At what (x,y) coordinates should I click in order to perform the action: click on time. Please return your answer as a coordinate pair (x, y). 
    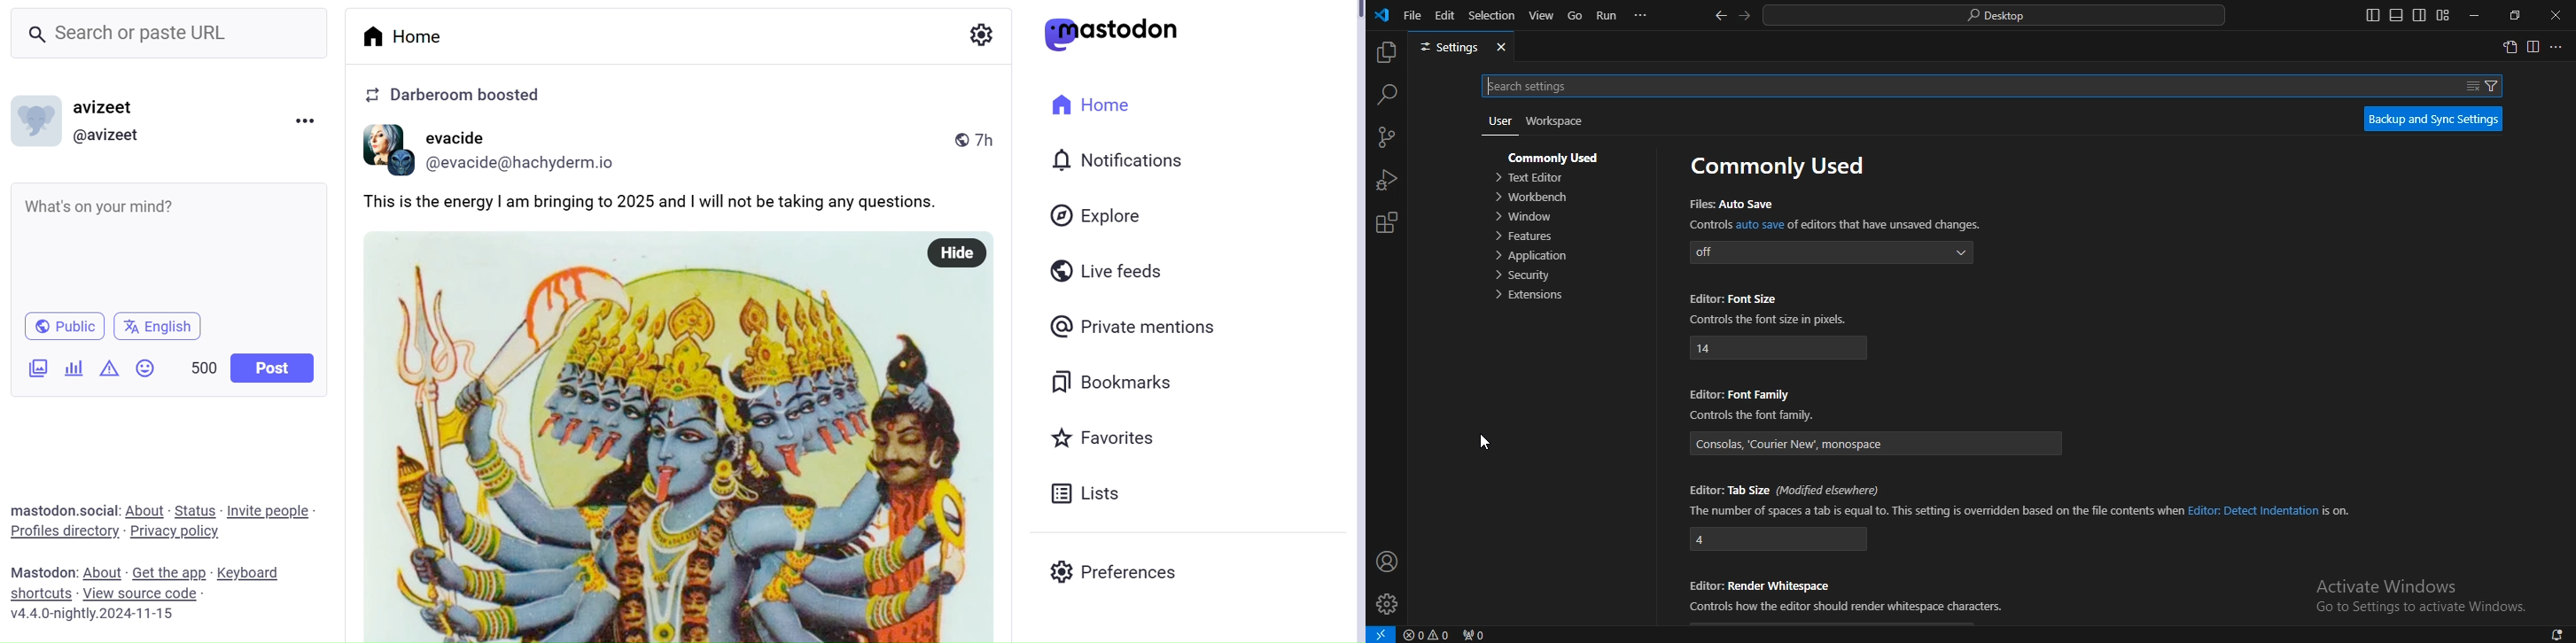
    Looking at the image, I should click on (980, 142).